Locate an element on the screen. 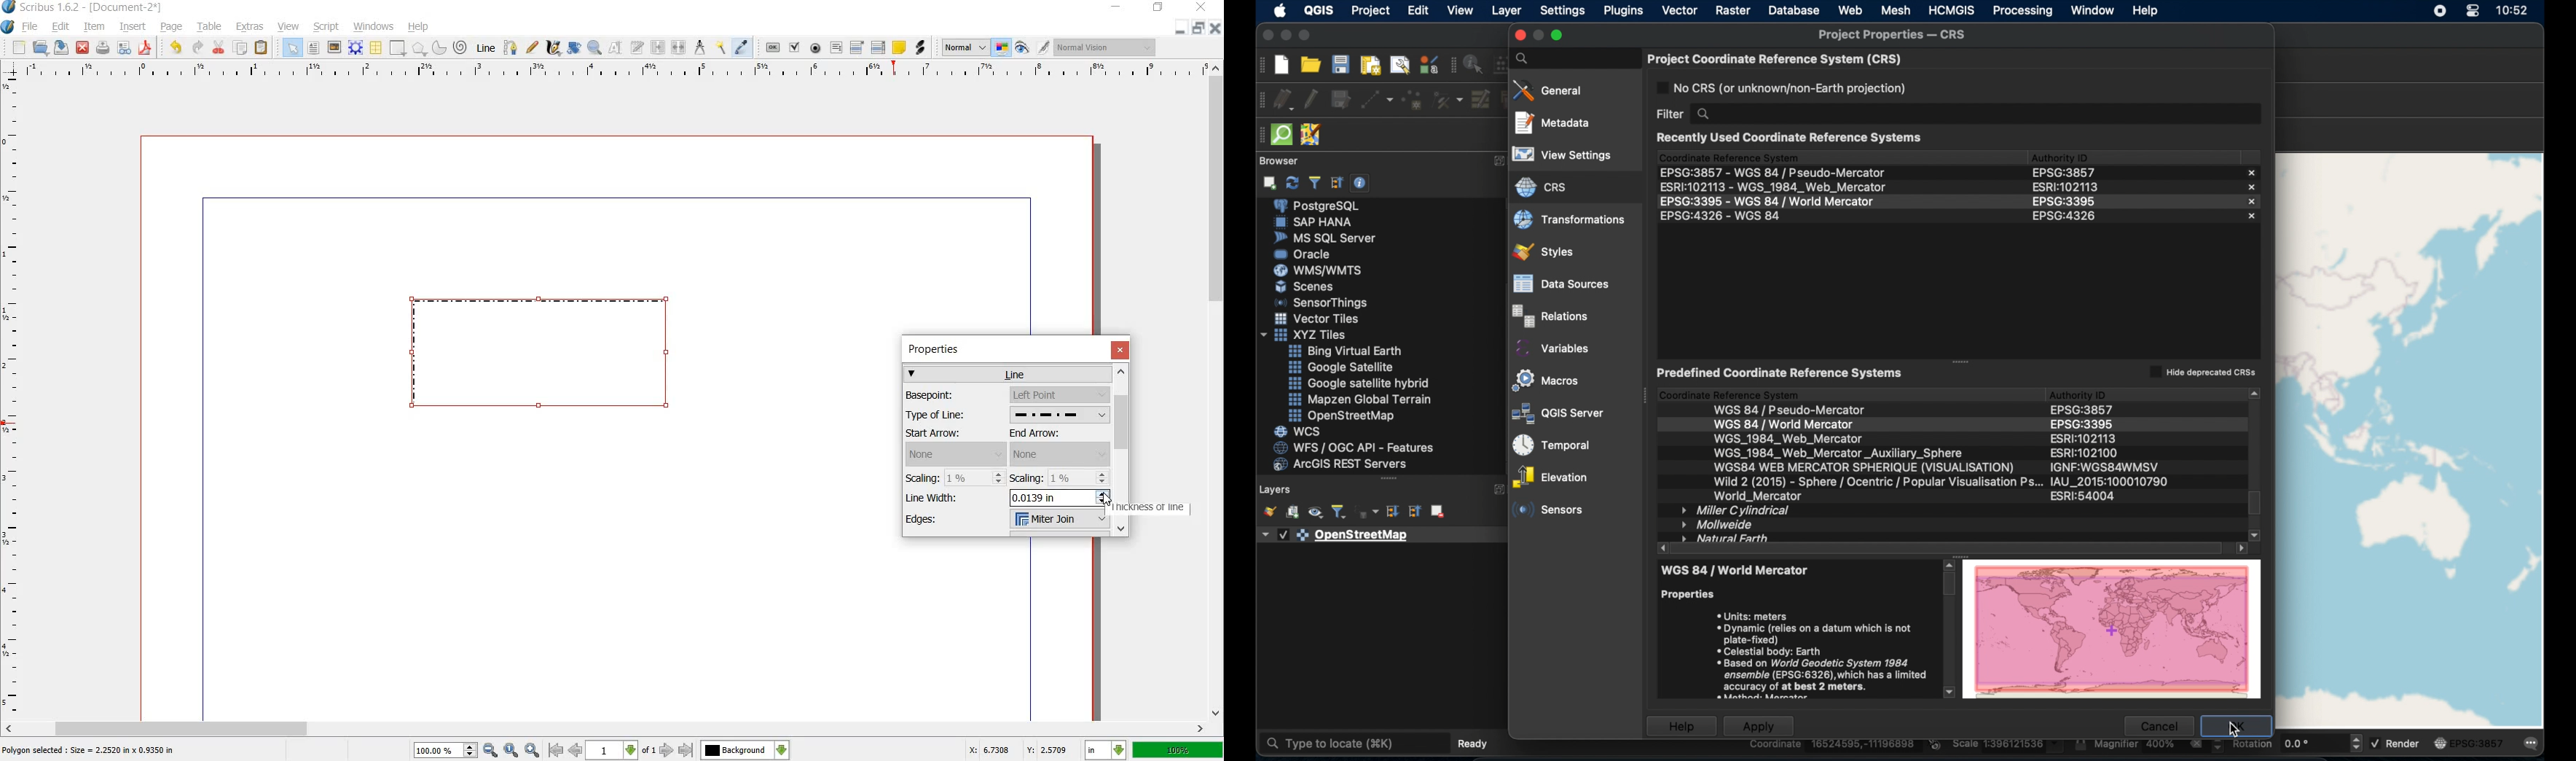  SCROLLBAR is located at coordinates (605, 729).